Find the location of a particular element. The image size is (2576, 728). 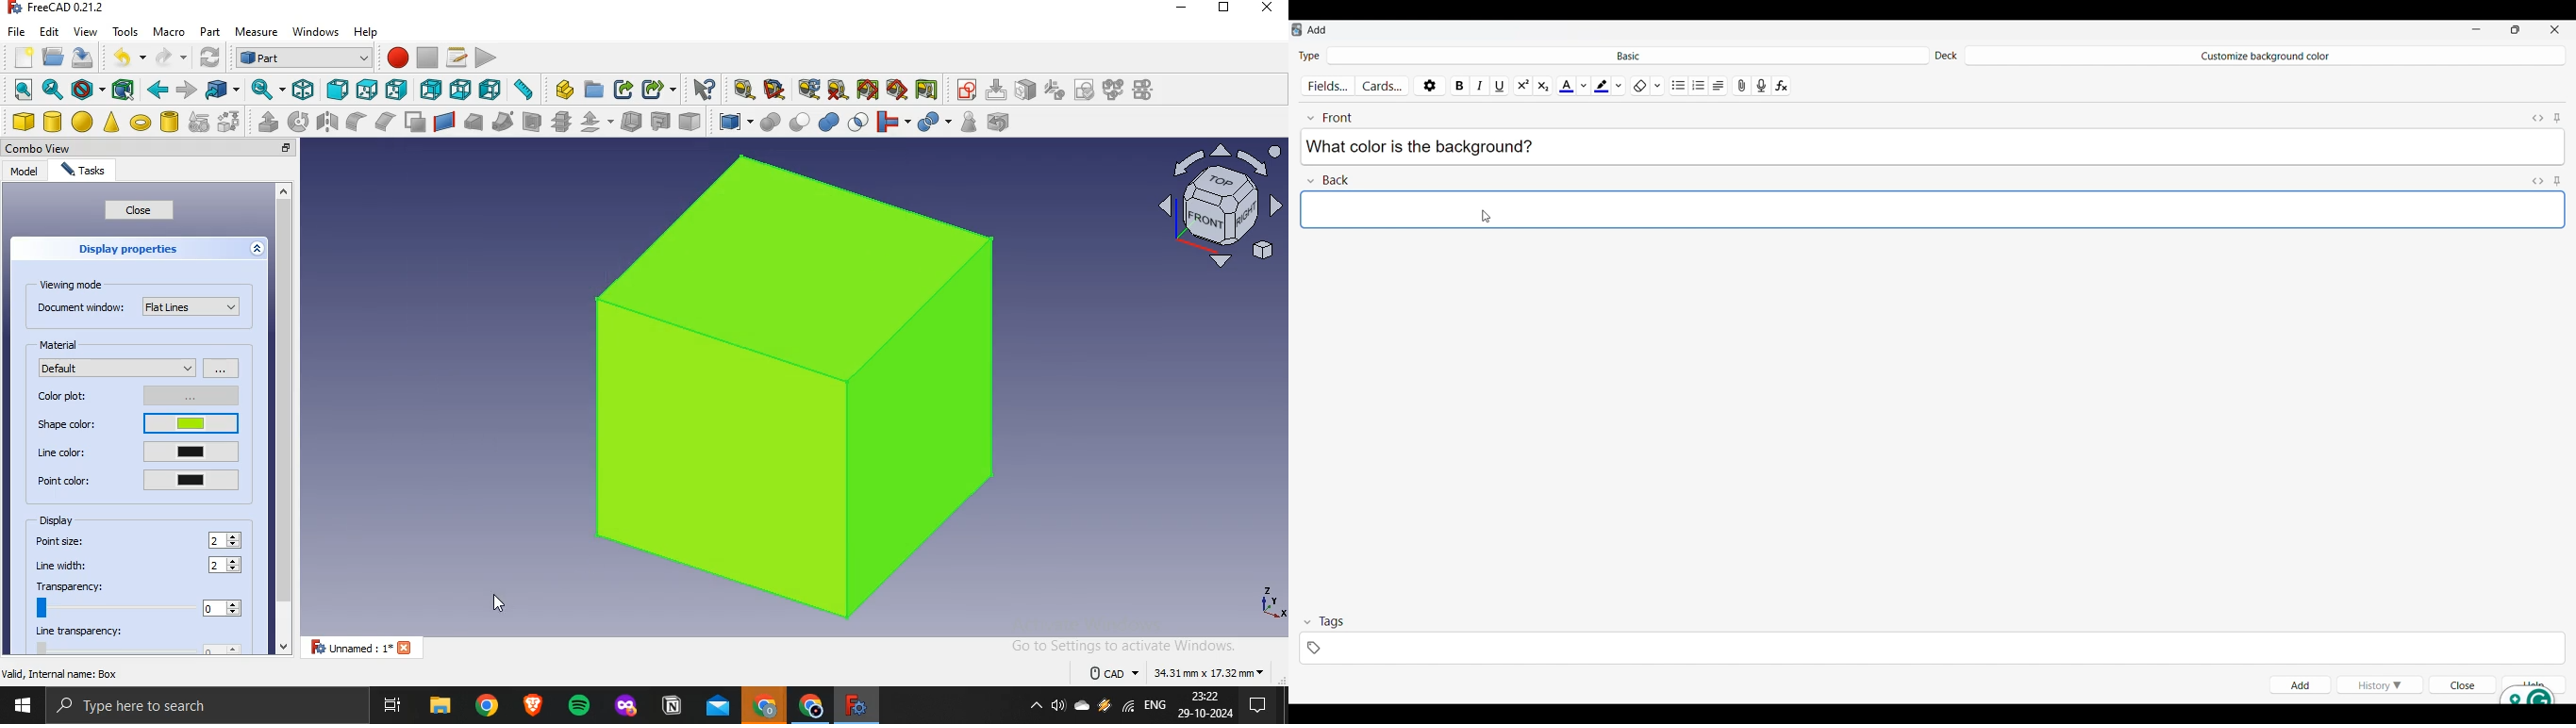

Equations is located at coordinates (1781, 84).